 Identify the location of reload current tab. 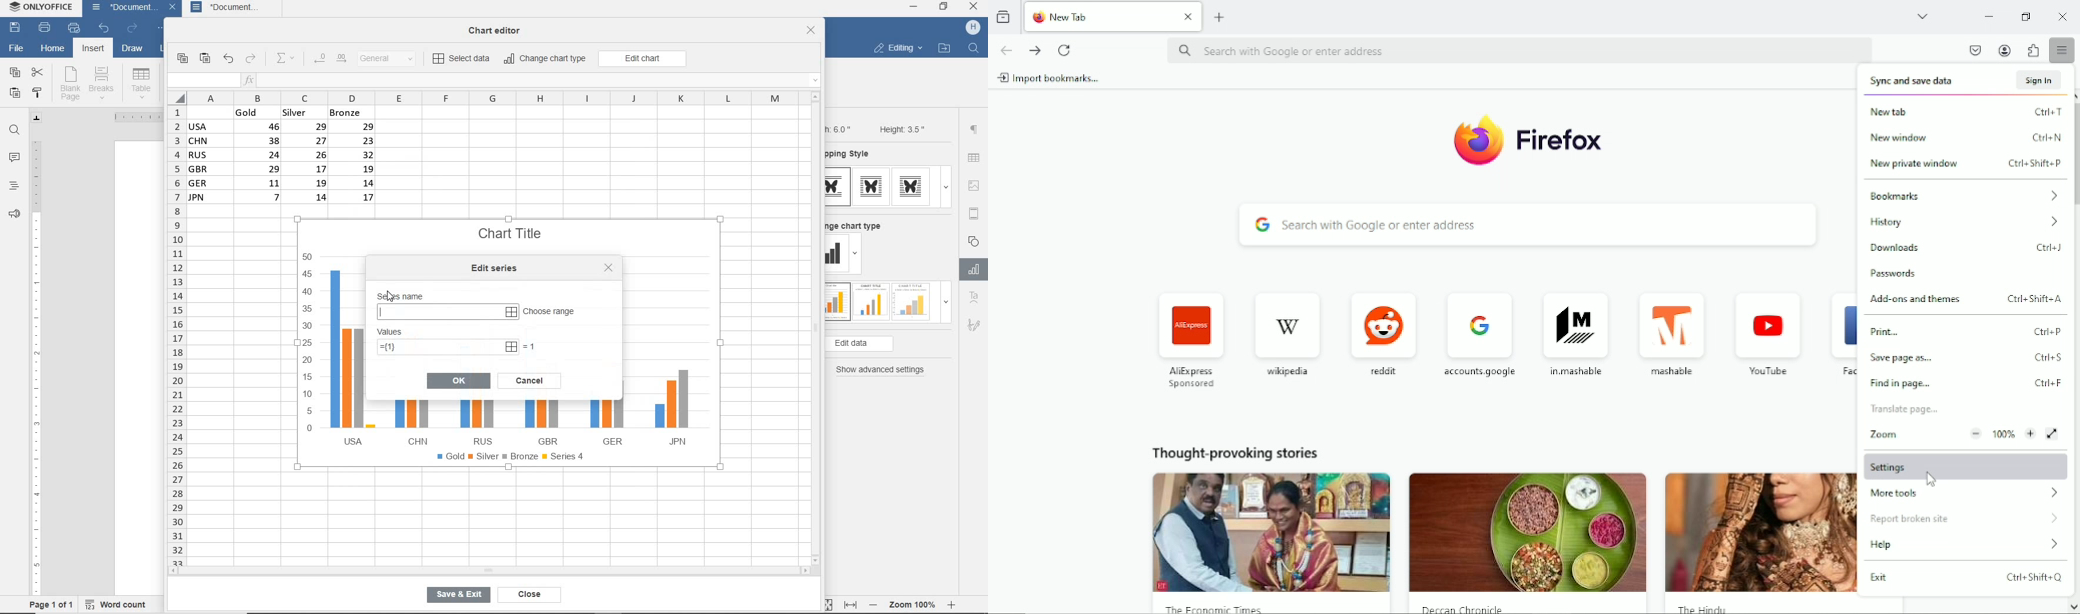
(1066, 51).